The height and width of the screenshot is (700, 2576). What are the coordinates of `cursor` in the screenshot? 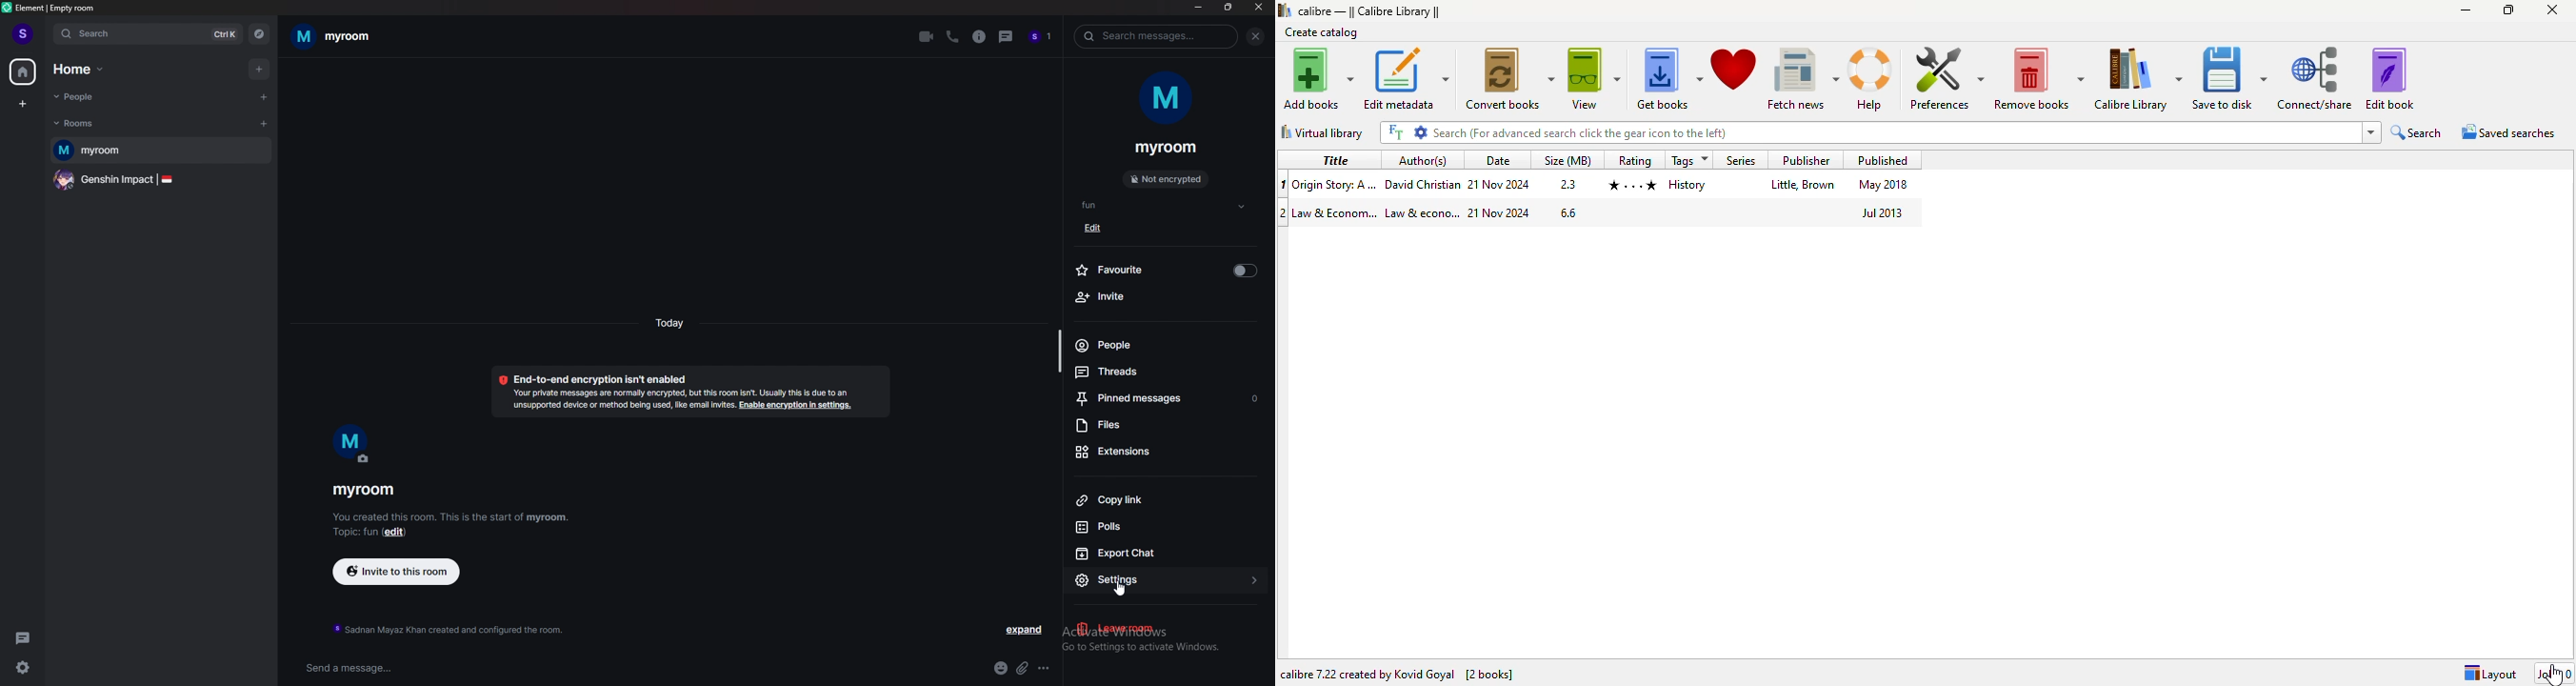 It's located at (1123, 590).